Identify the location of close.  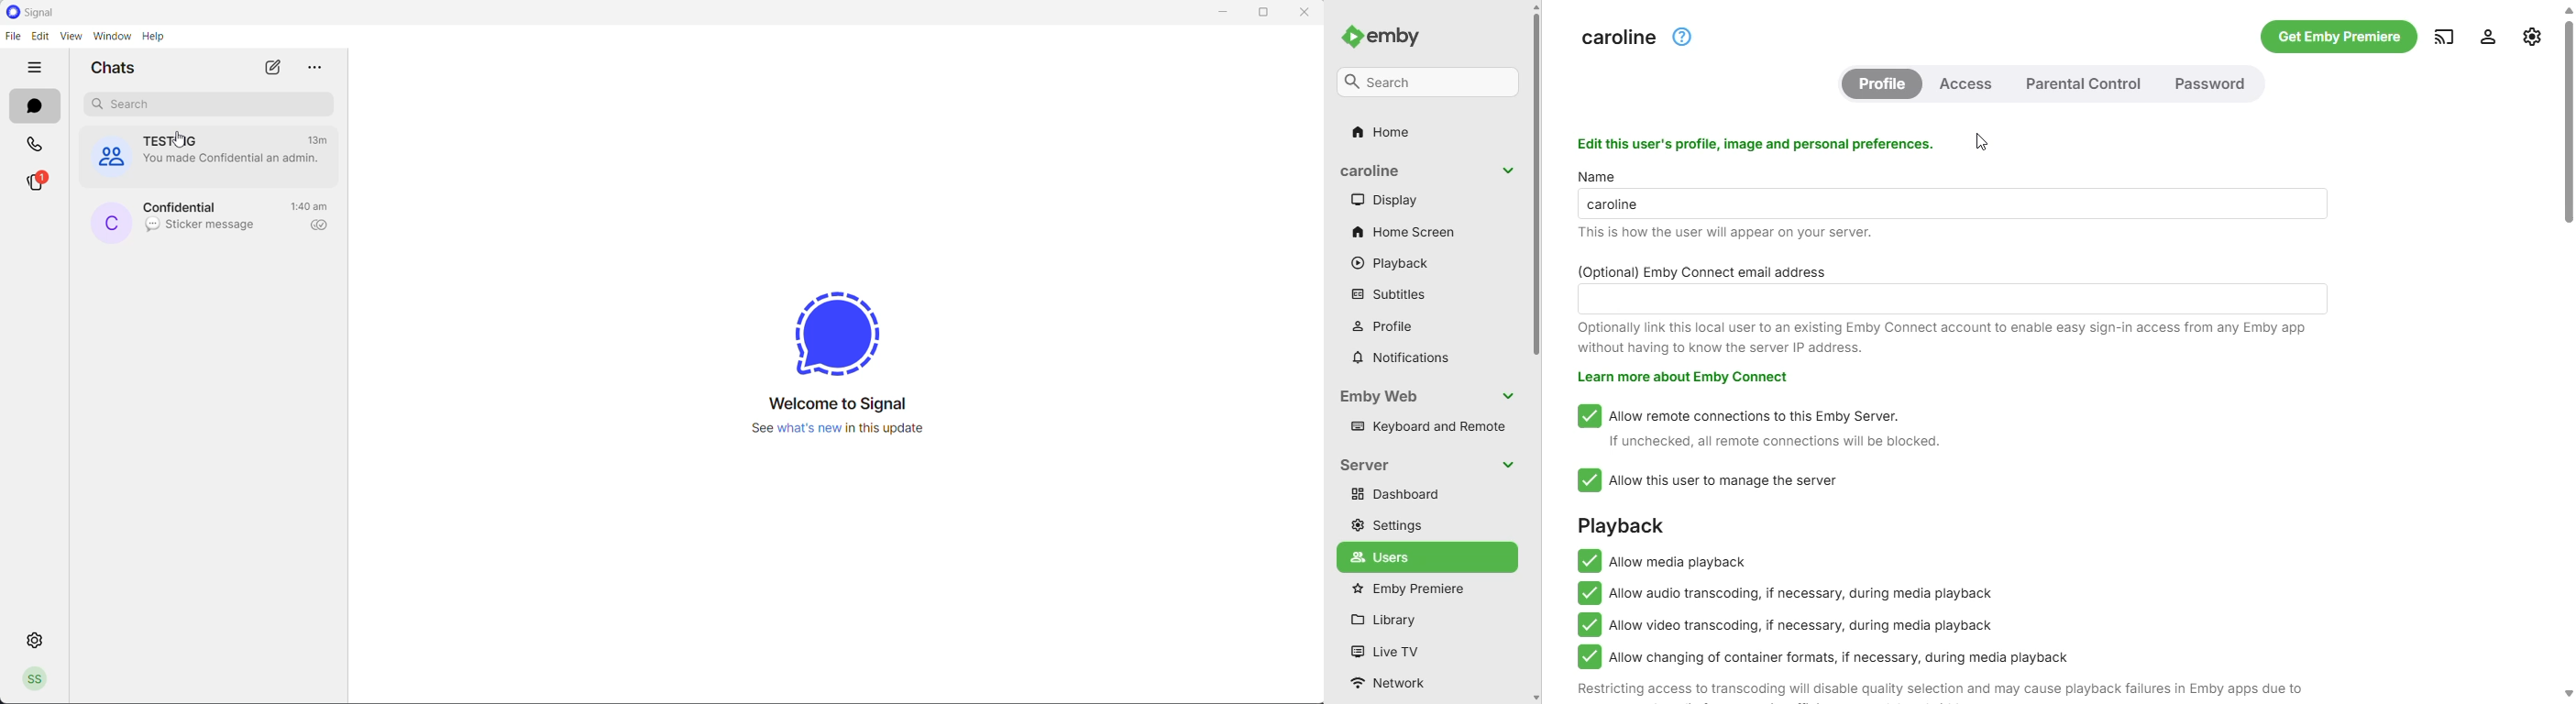
(1308, 13).